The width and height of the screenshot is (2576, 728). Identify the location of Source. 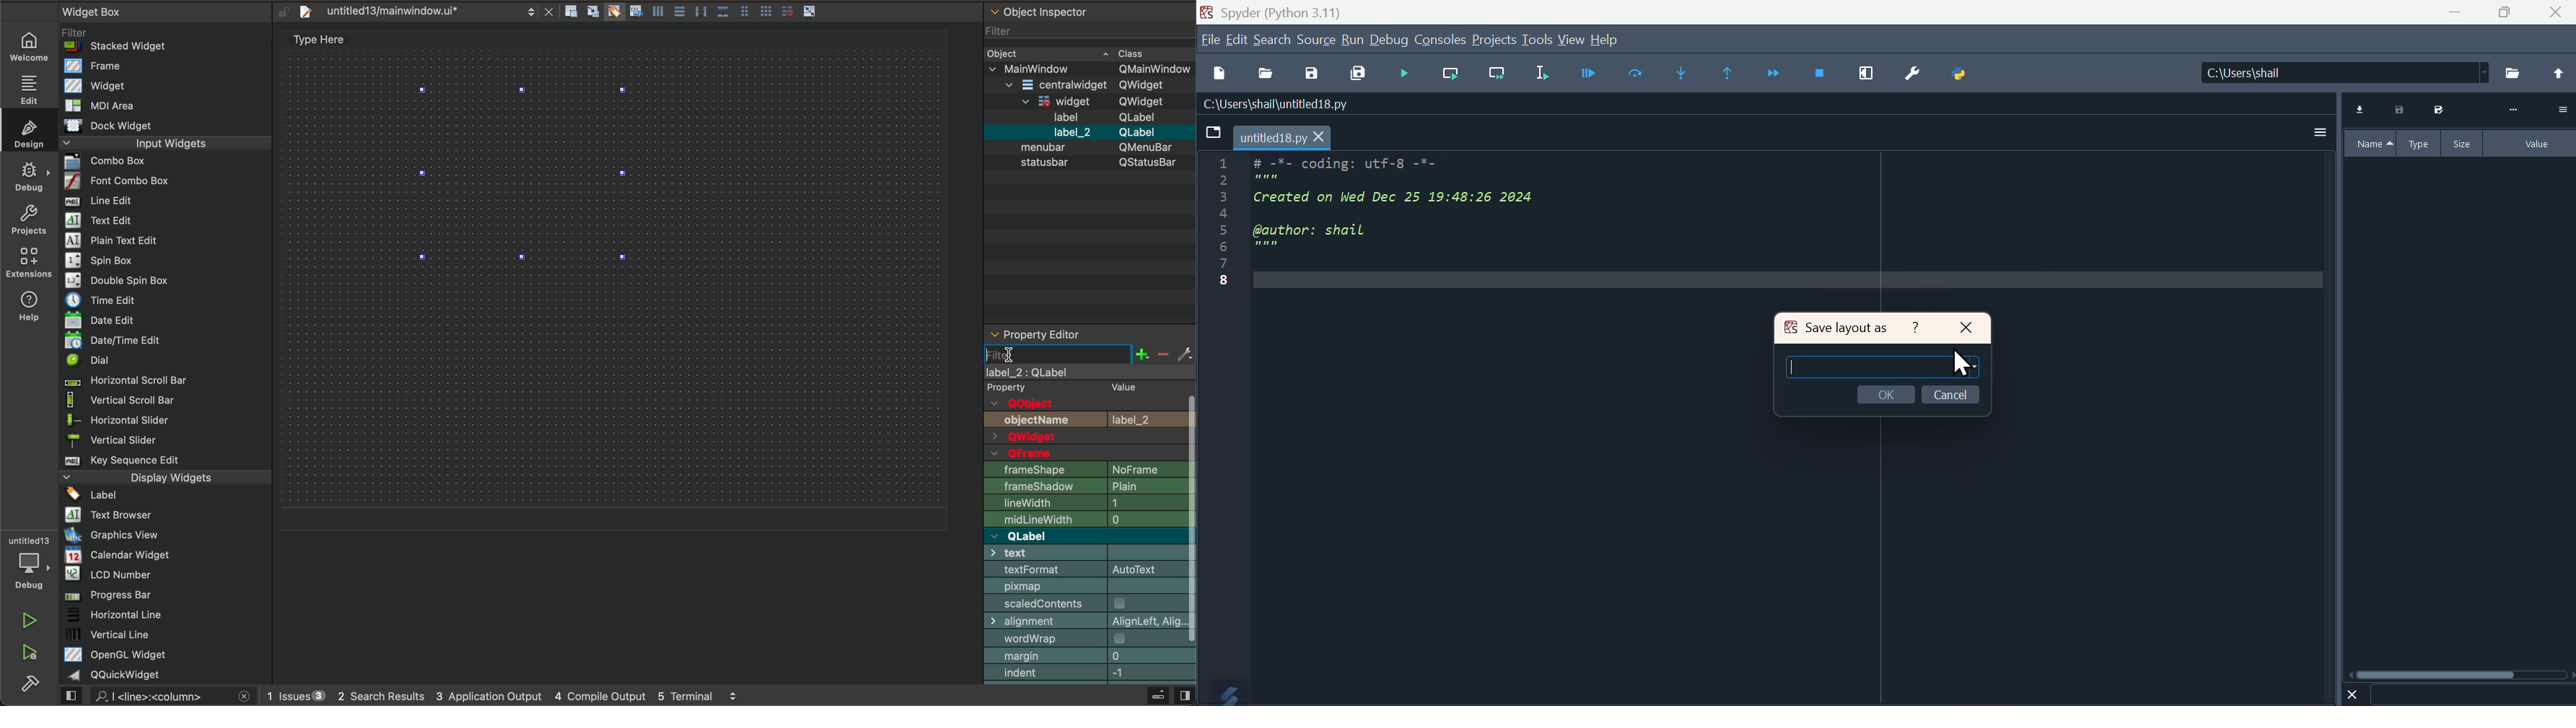
(1317, 39).